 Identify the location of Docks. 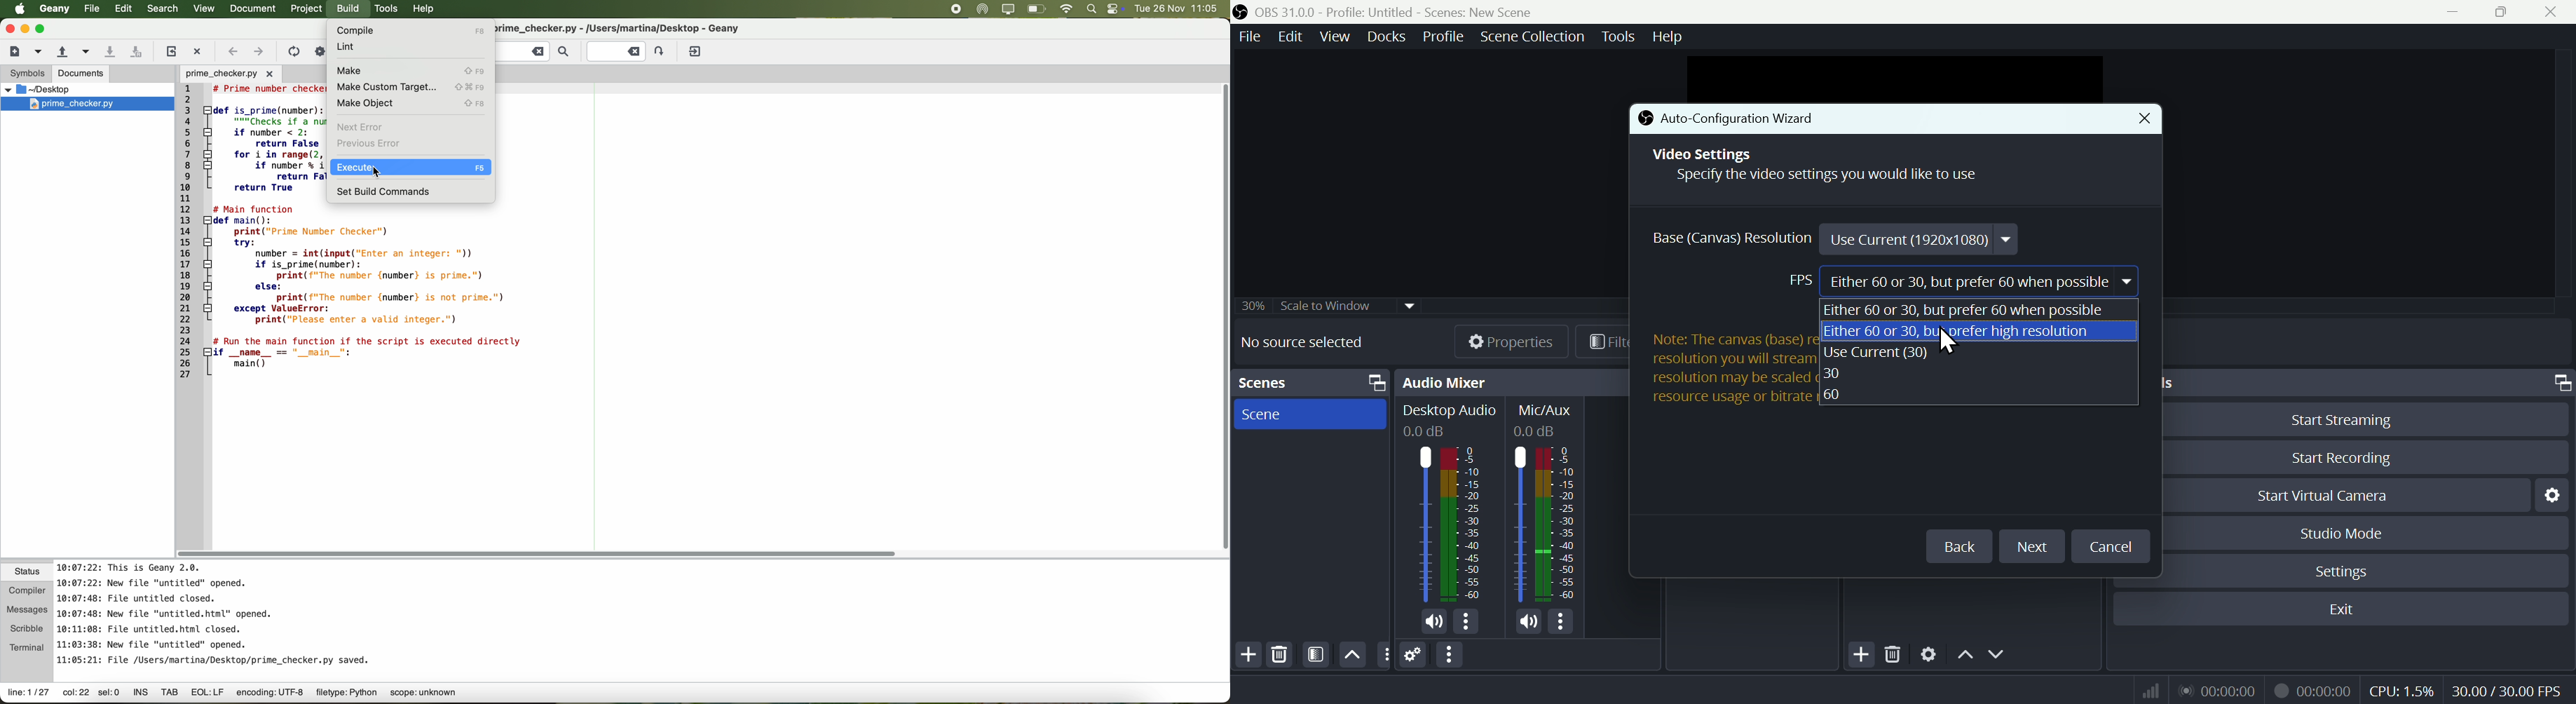
(1382, 36).